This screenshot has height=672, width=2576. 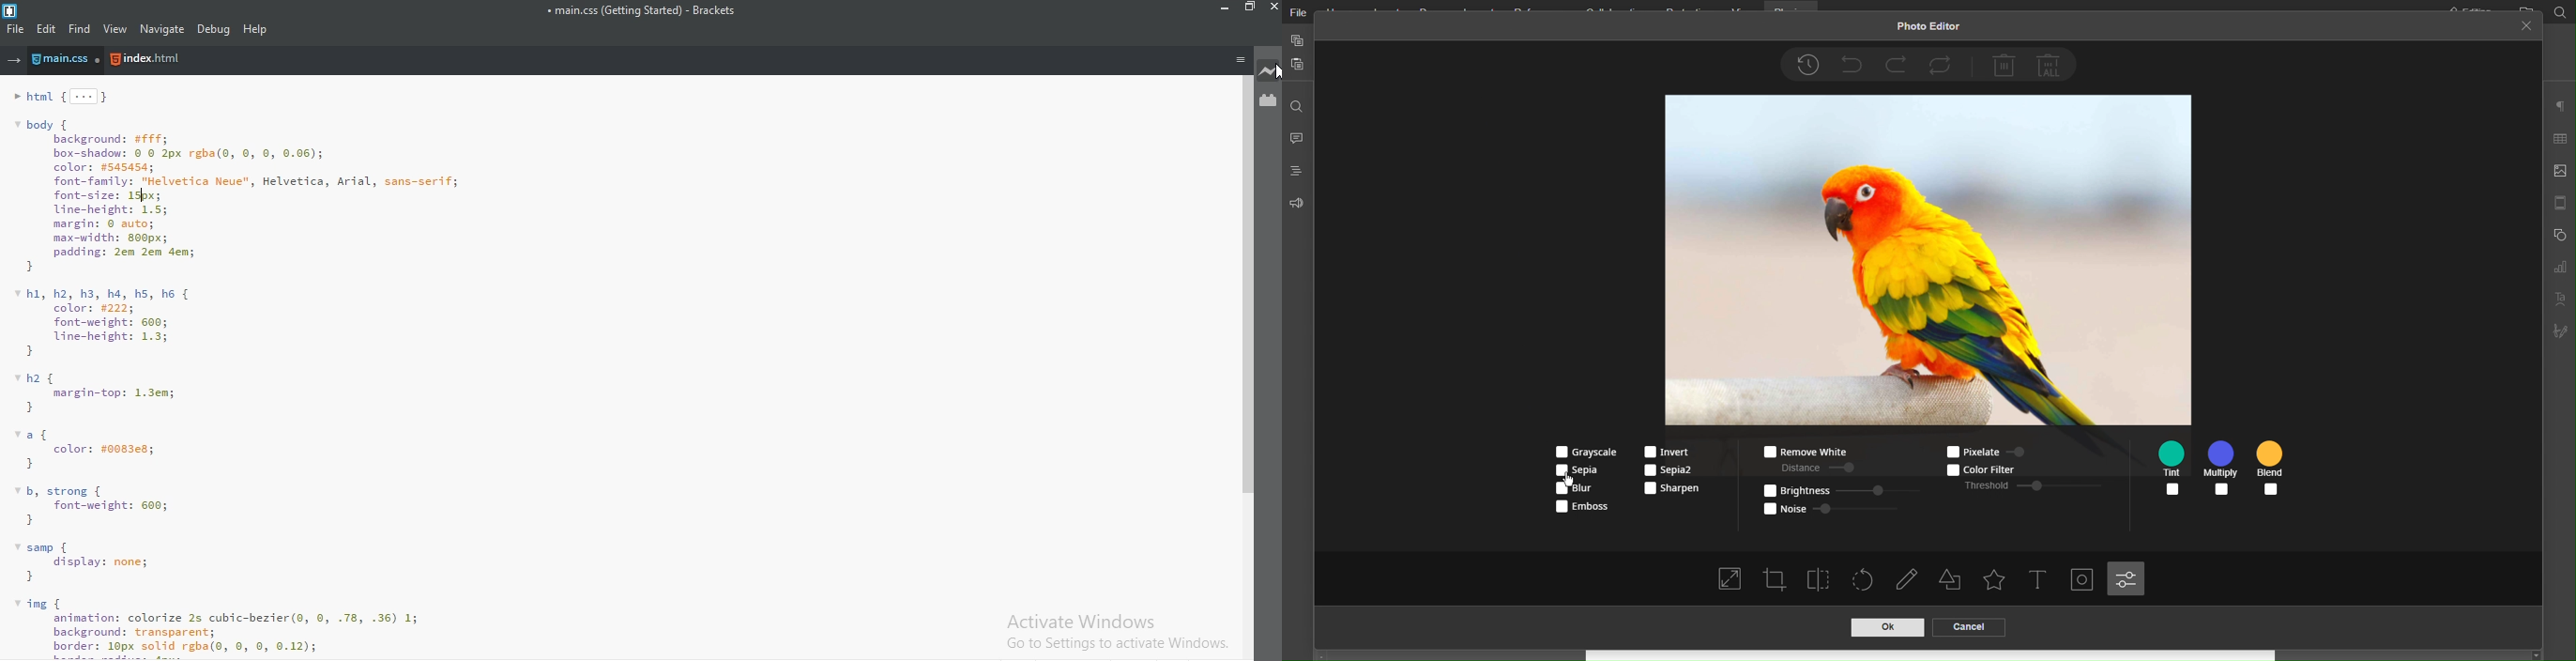 What do you see at coordinates (1297, 14) in the screenshot?
I see `File` at bounding box center [1297, 14].